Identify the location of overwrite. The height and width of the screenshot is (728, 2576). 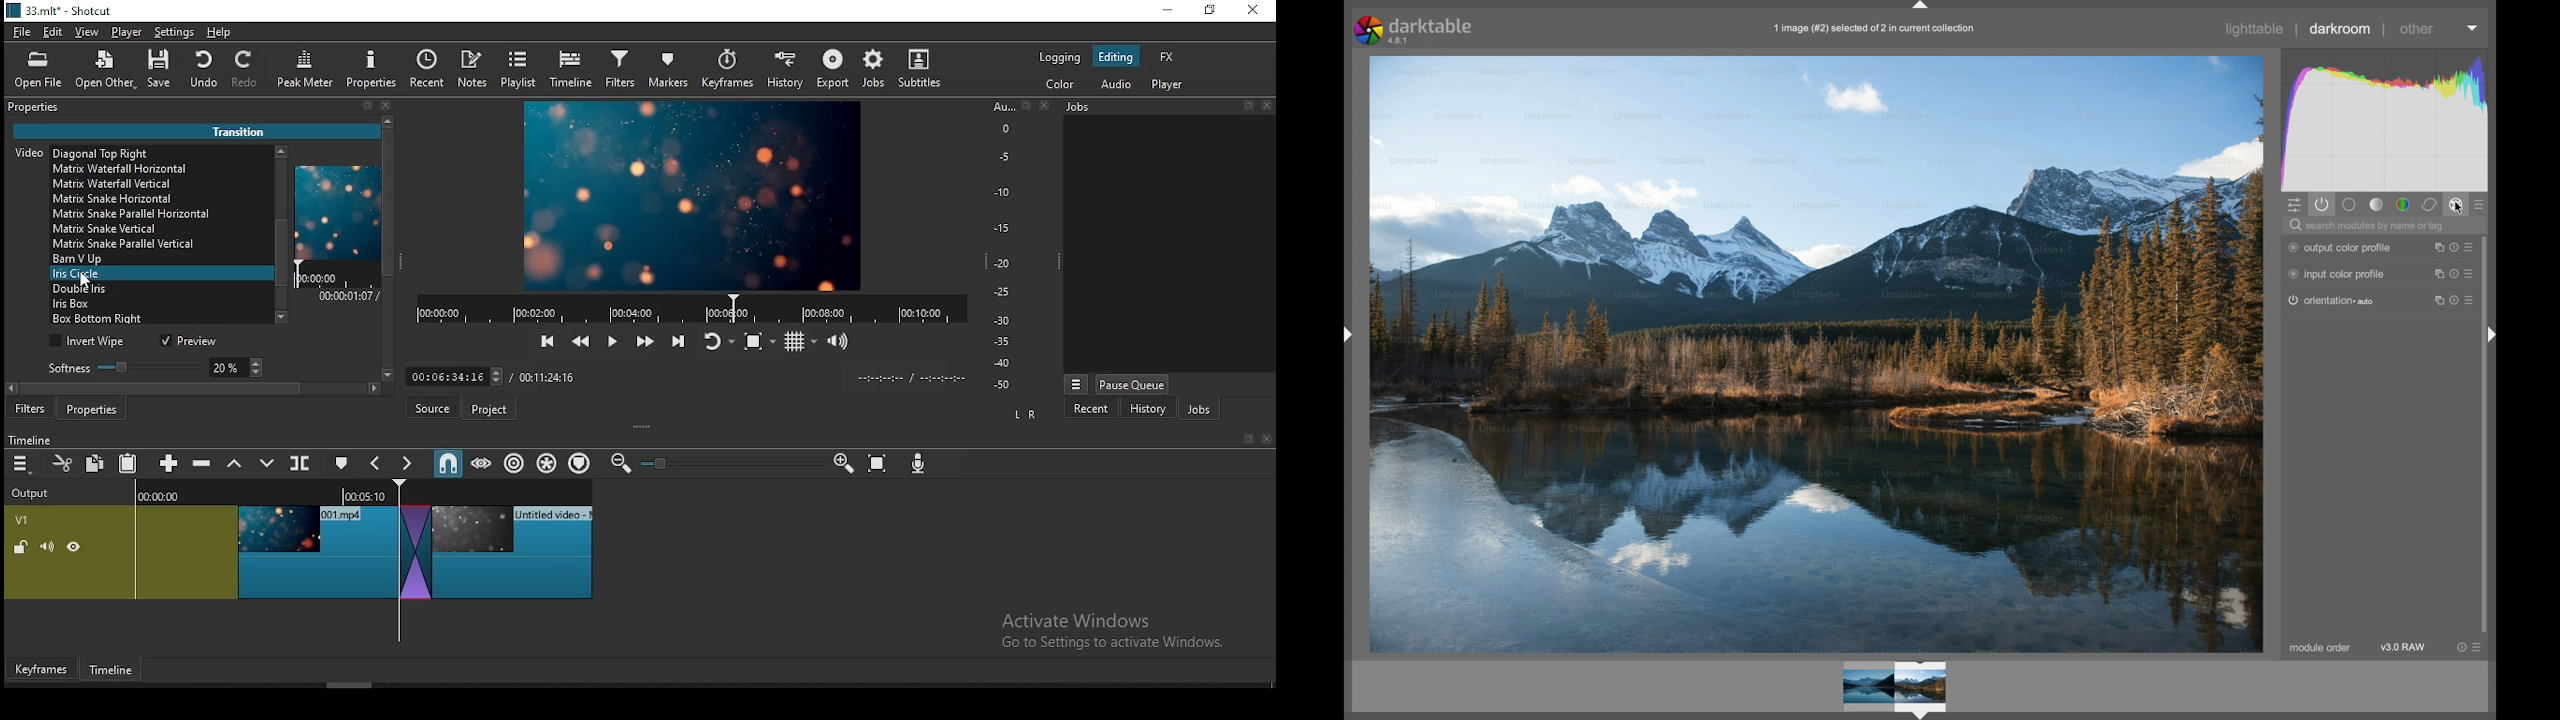
(267, 464).